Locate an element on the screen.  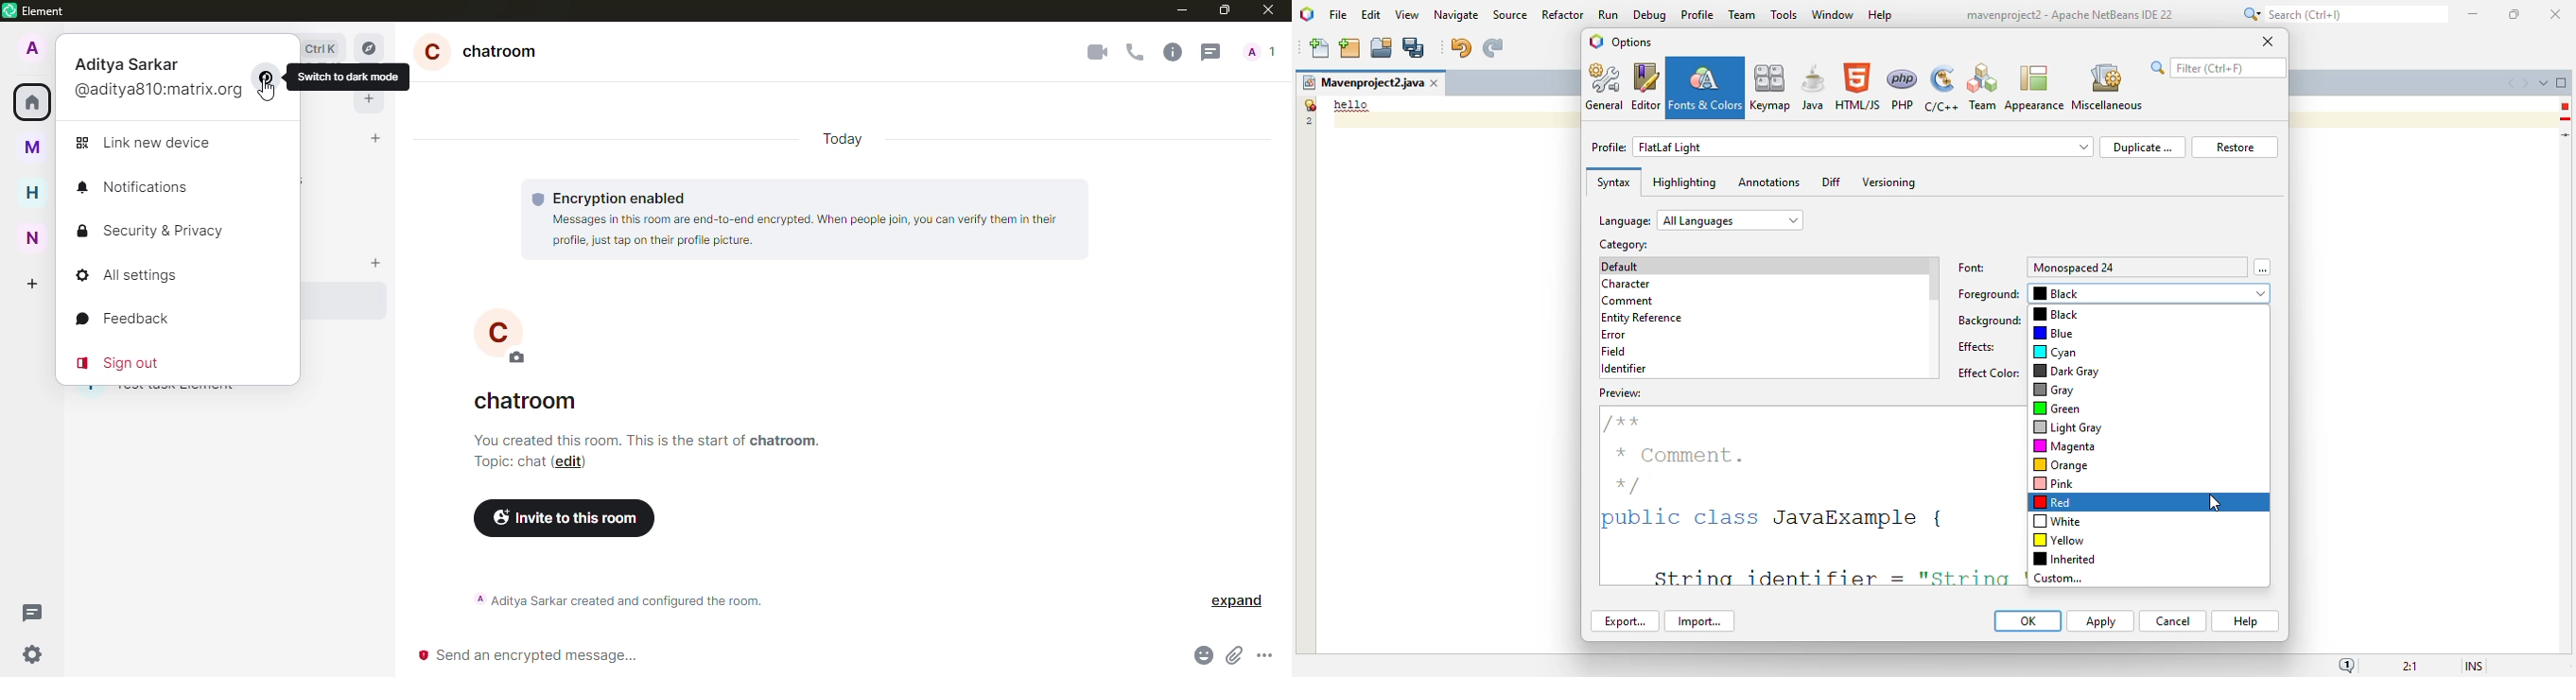
sign out is located at coordinates (122, 364).